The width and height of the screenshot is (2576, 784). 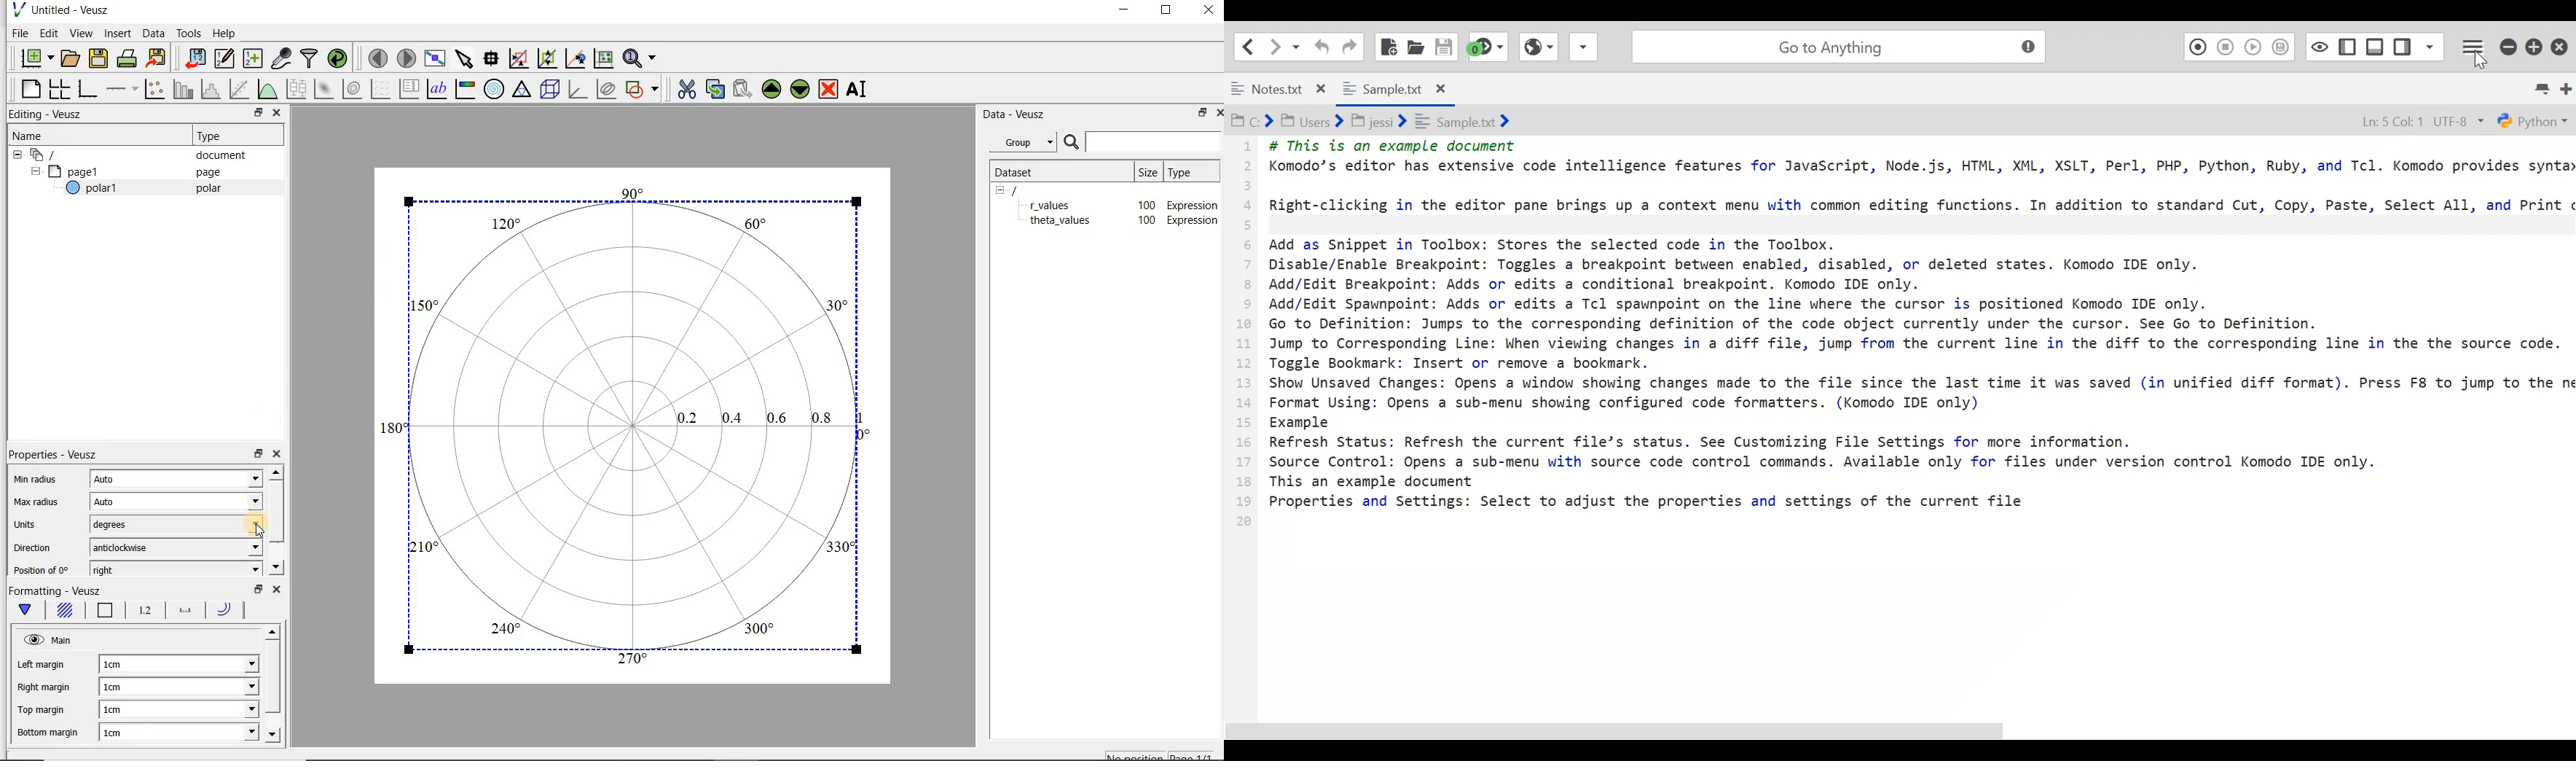 What do you see at coordinates (2349, 46) in the screenshot?
I see `Show/Hide Left Pane` at bounding box center [2349, 46].